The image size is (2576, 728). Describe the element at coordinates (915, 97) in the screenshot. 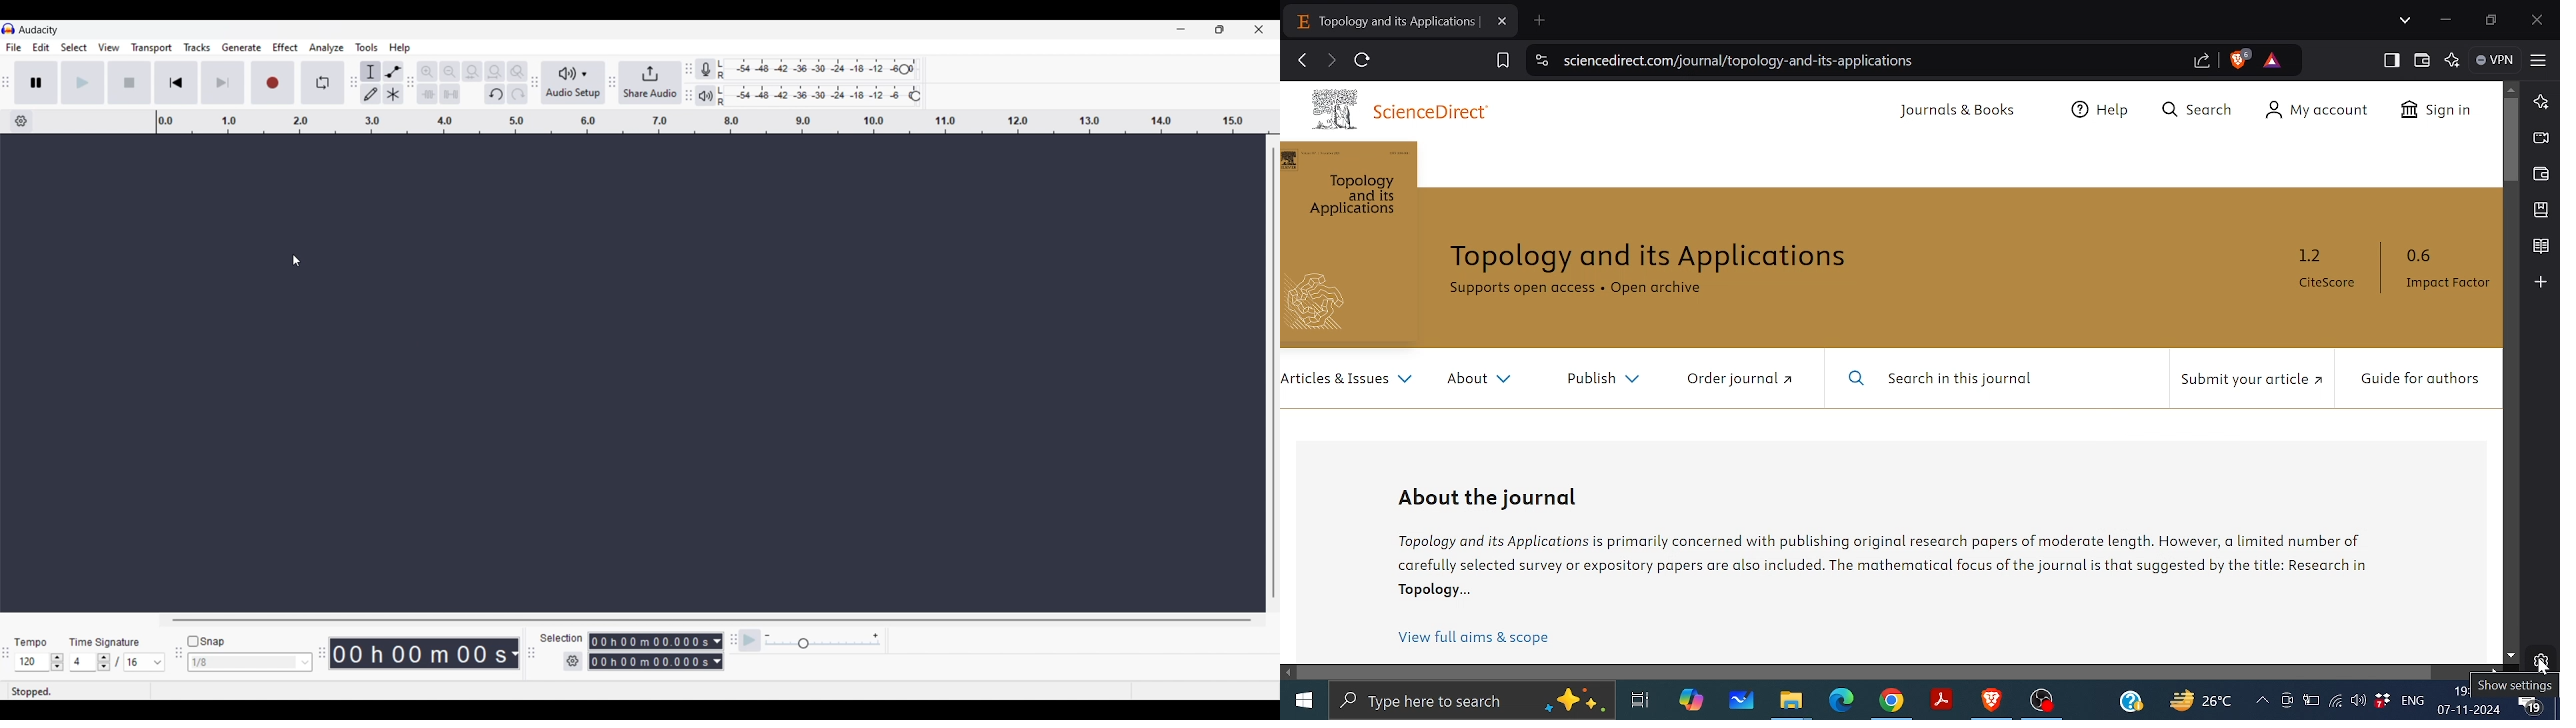

I see `Change playback level` at that location.